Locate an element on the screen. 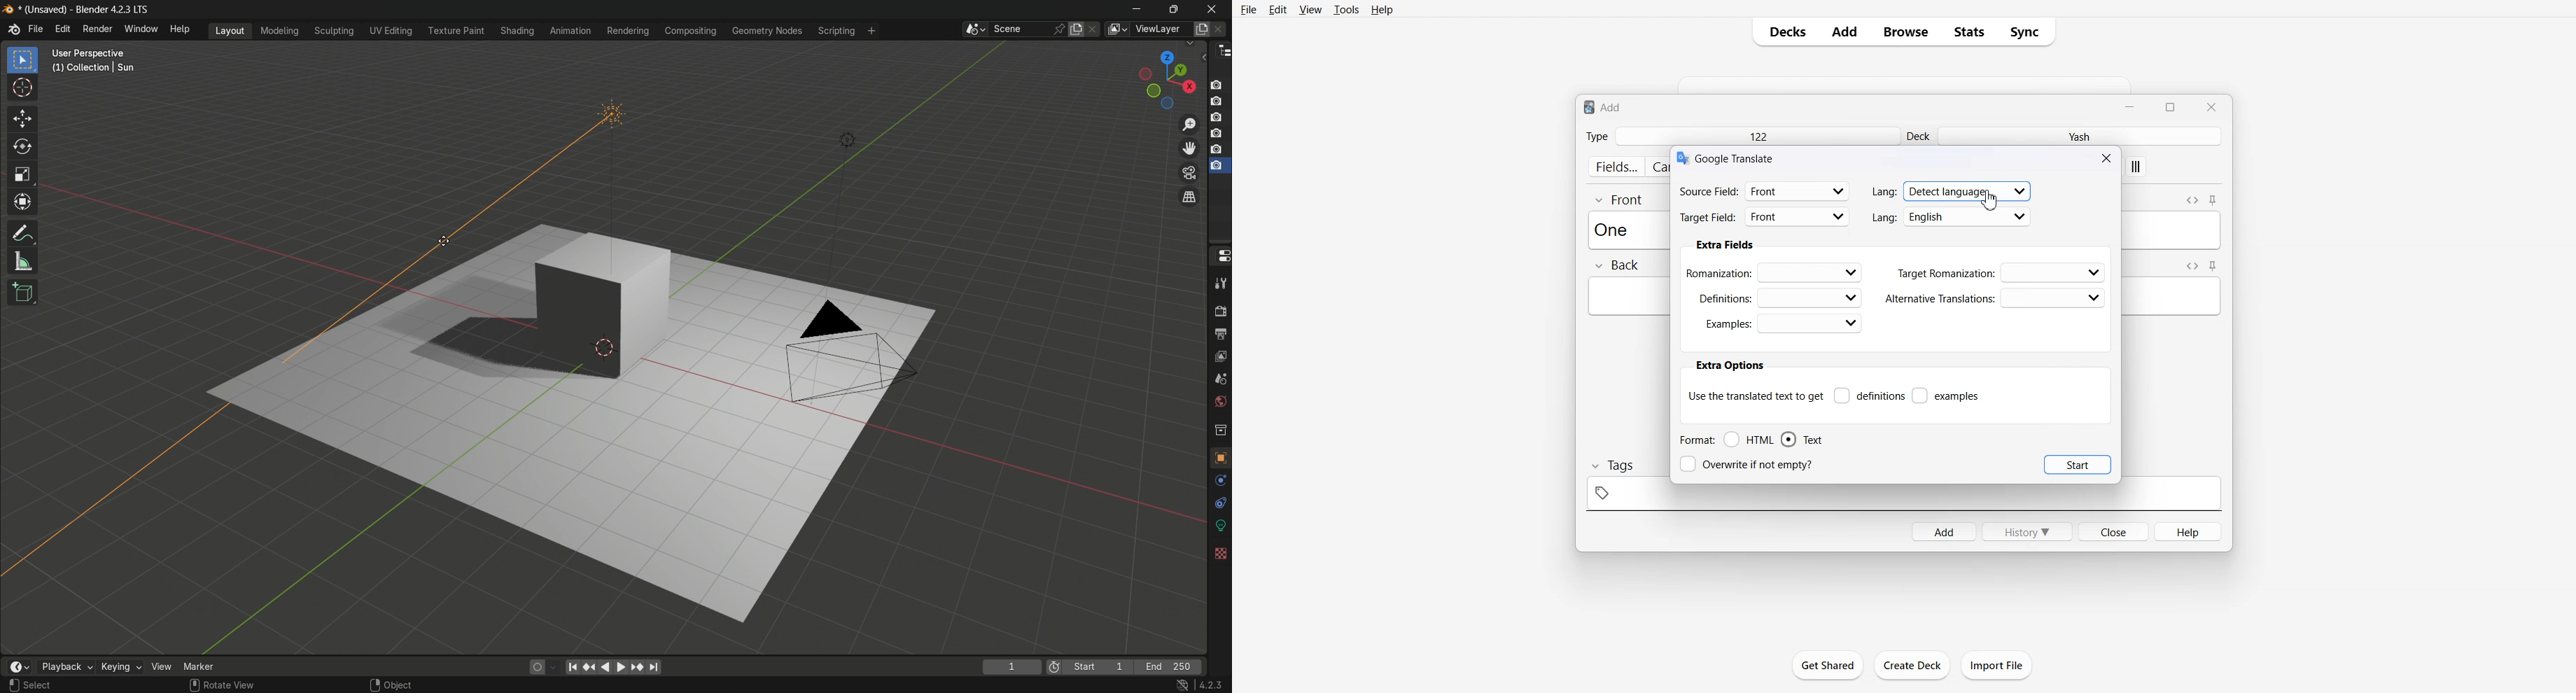 The height and width of the screenshot is (700, 2576). extra options is located at coordinates (1729, 365).